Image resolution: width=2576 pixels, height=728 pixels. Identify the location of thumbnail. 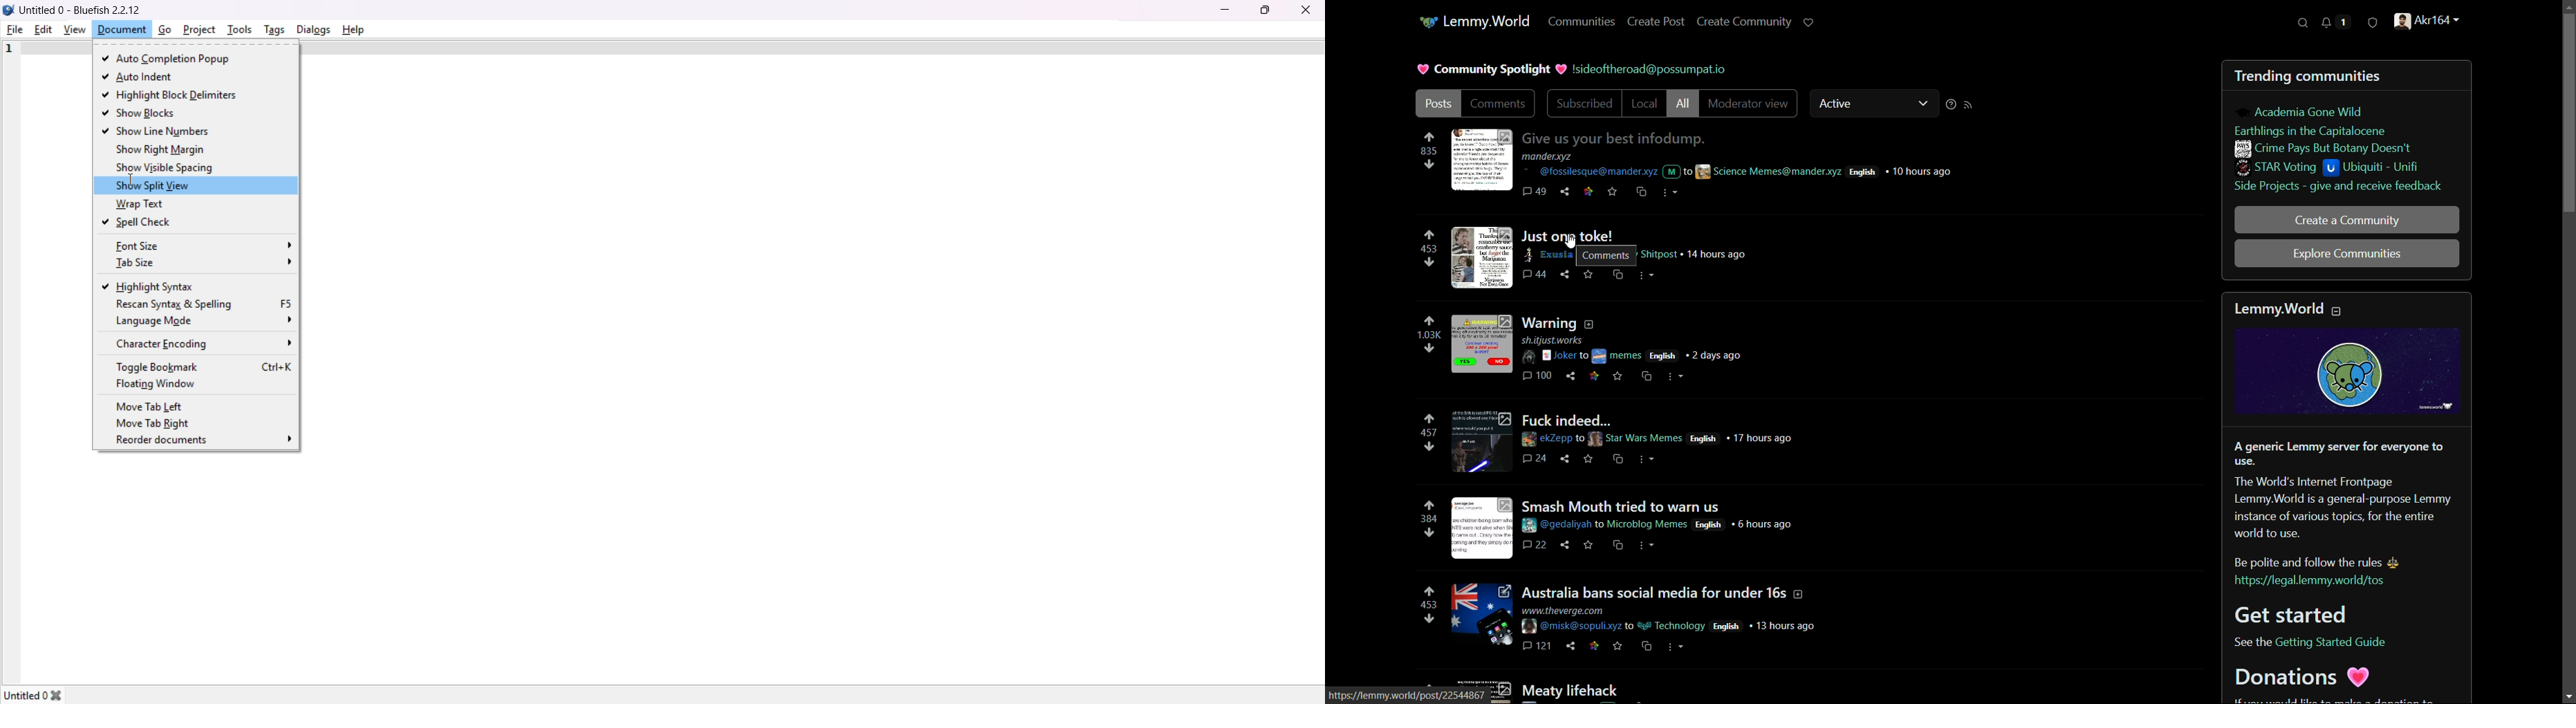
(1483, 616).